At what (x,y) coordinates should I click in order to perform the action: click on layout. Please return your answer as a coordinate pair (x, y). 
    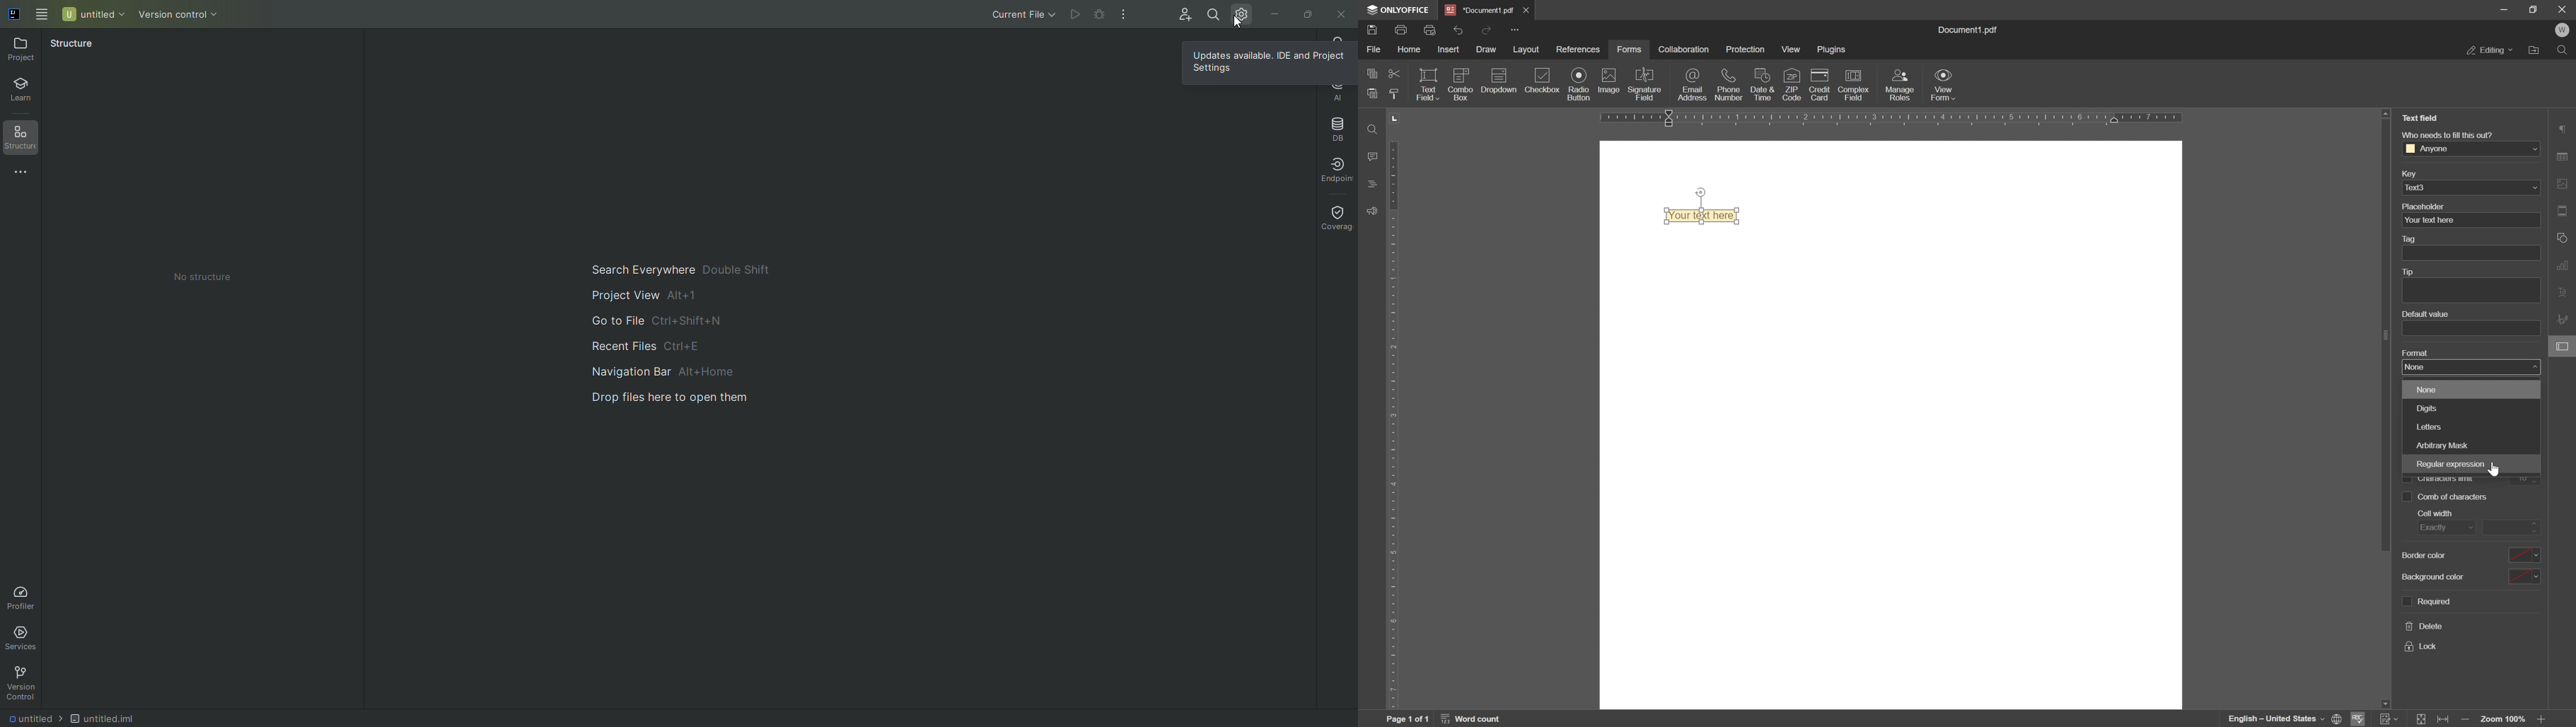
    Looking at the image, I should click on (1525, 50).